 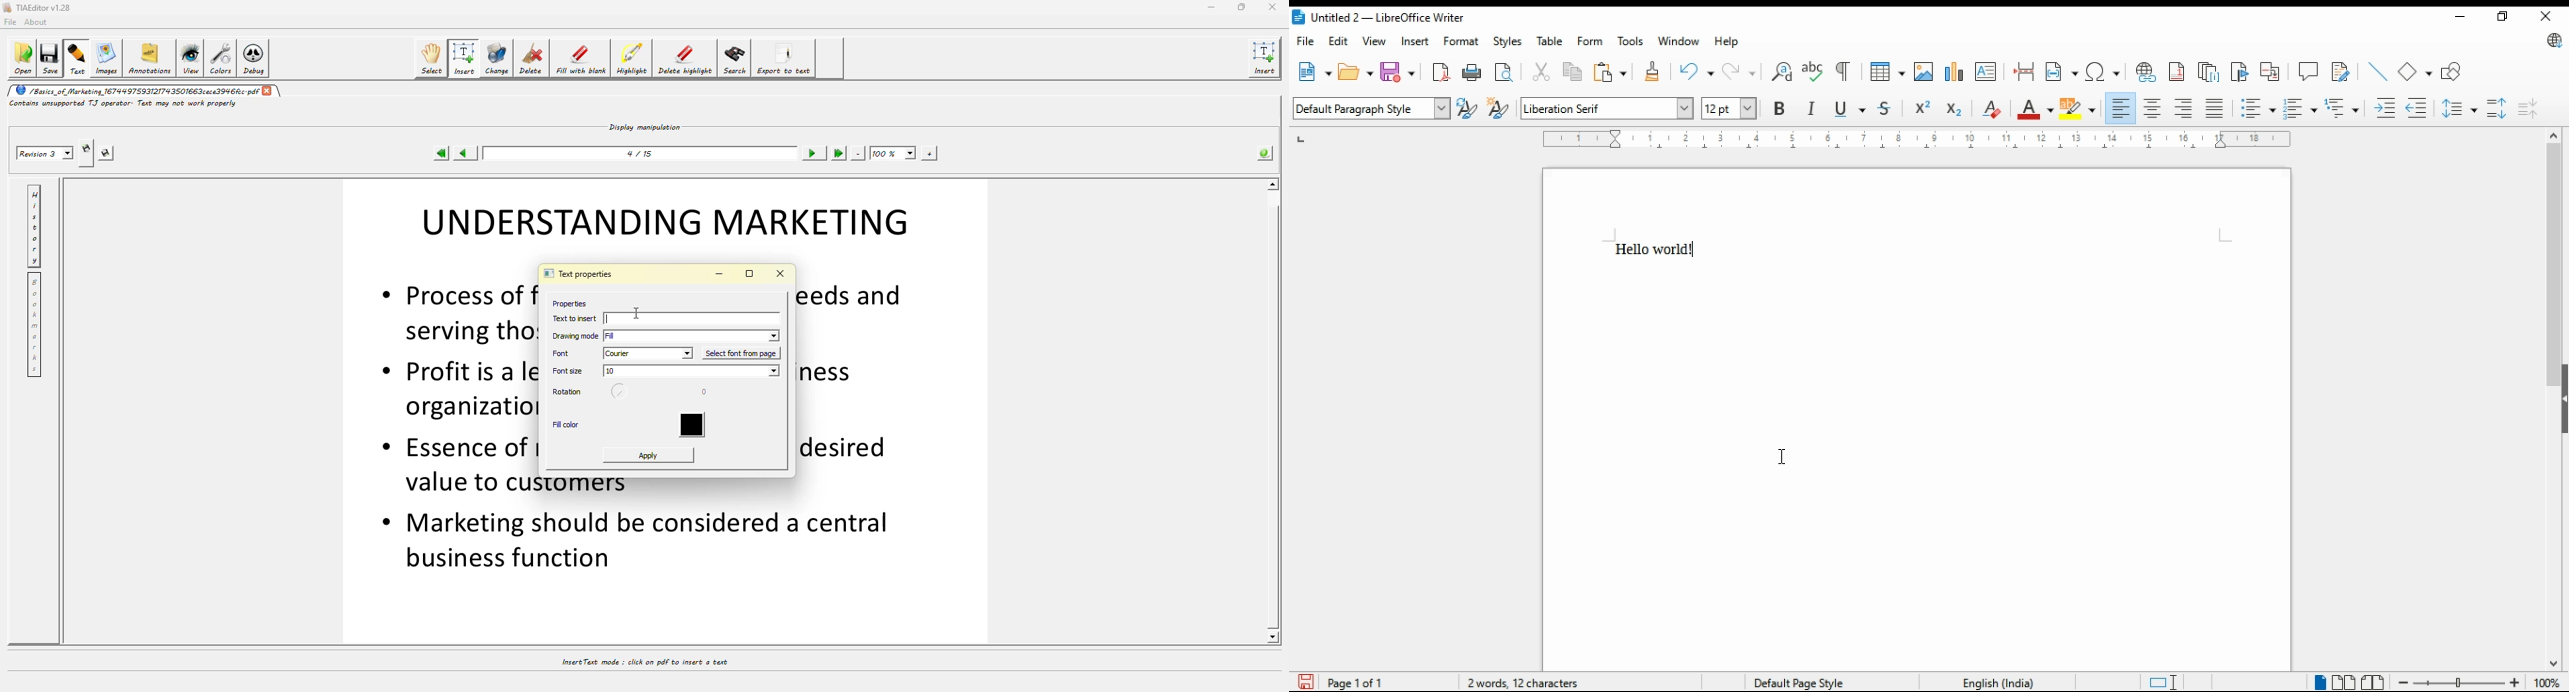 What do you see at coordinates (1885, 110) in the screenshot?
I see `strikethrough` at bounding box center [1885, 110].